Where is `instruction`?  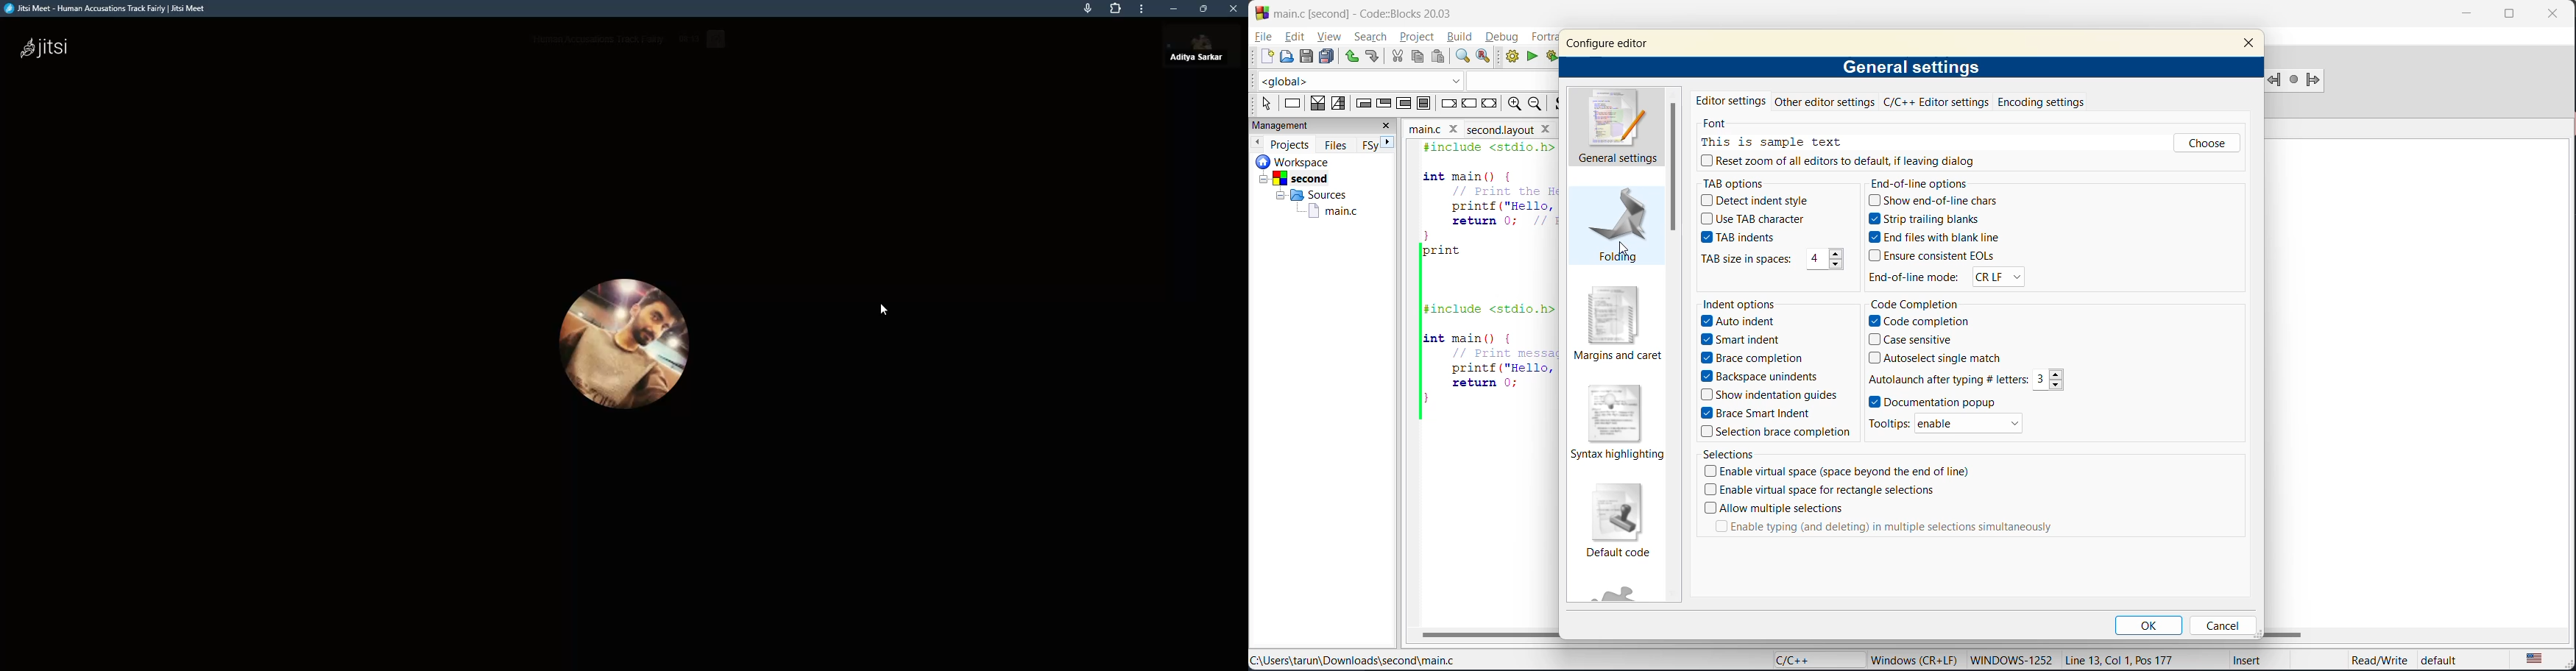 instruction is located at coordinates (1293, 105).